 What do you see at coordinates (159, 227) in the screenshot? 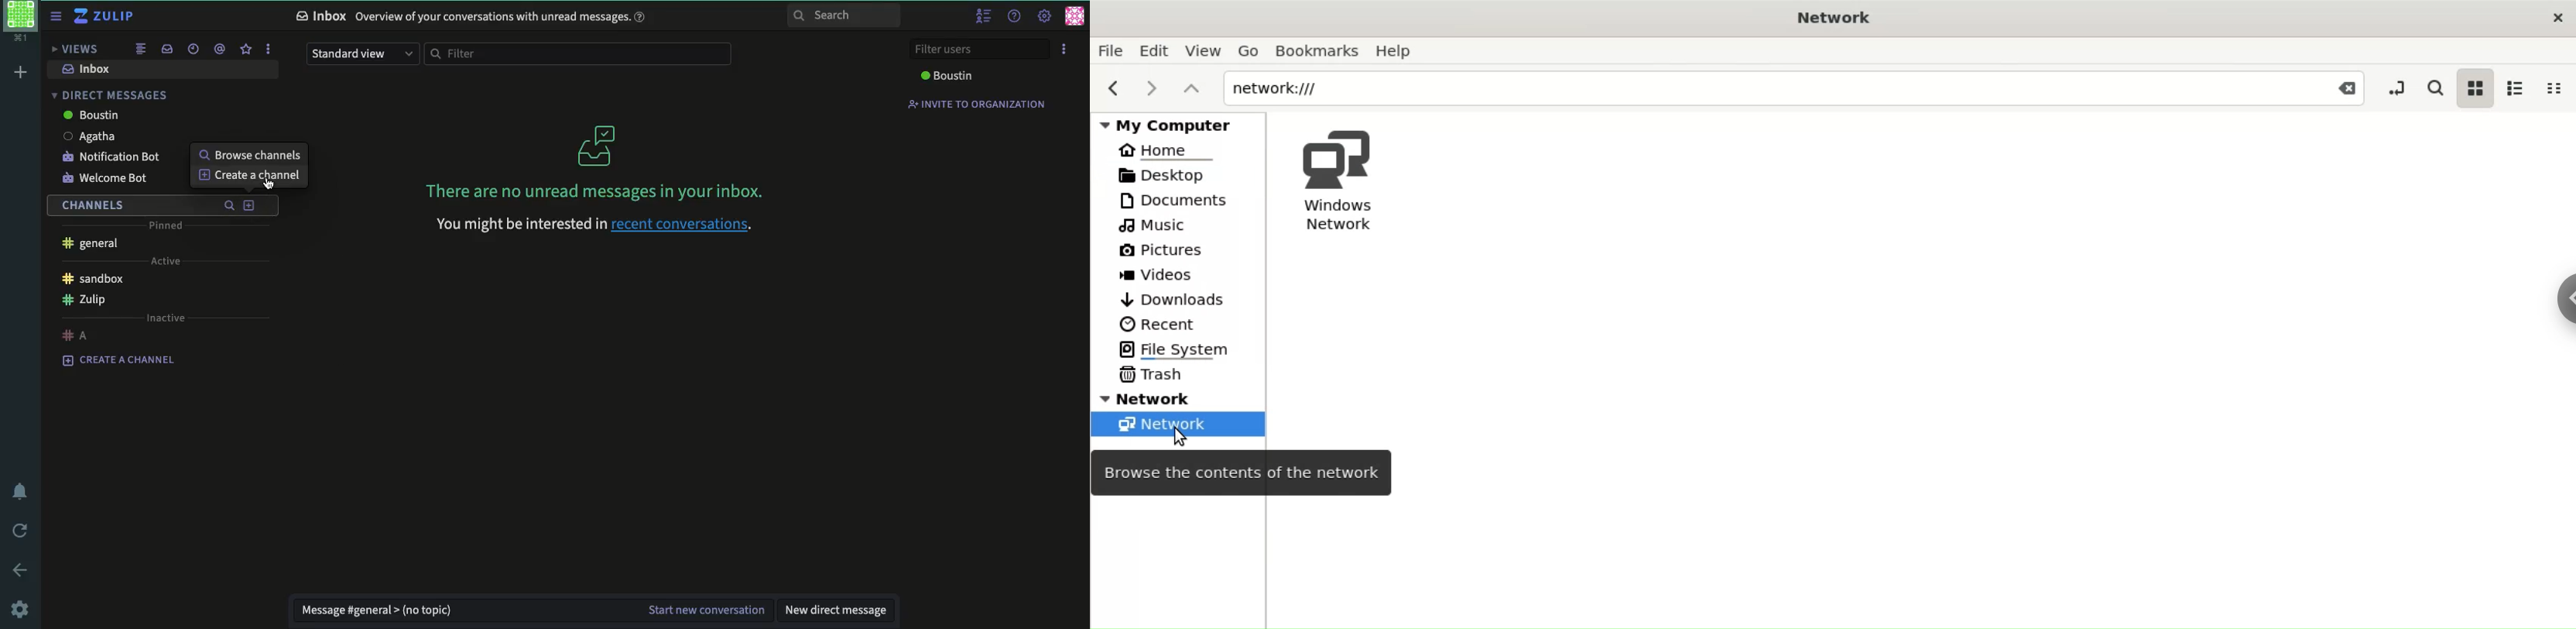
I see `pinned` at bounding box center [159, 227].